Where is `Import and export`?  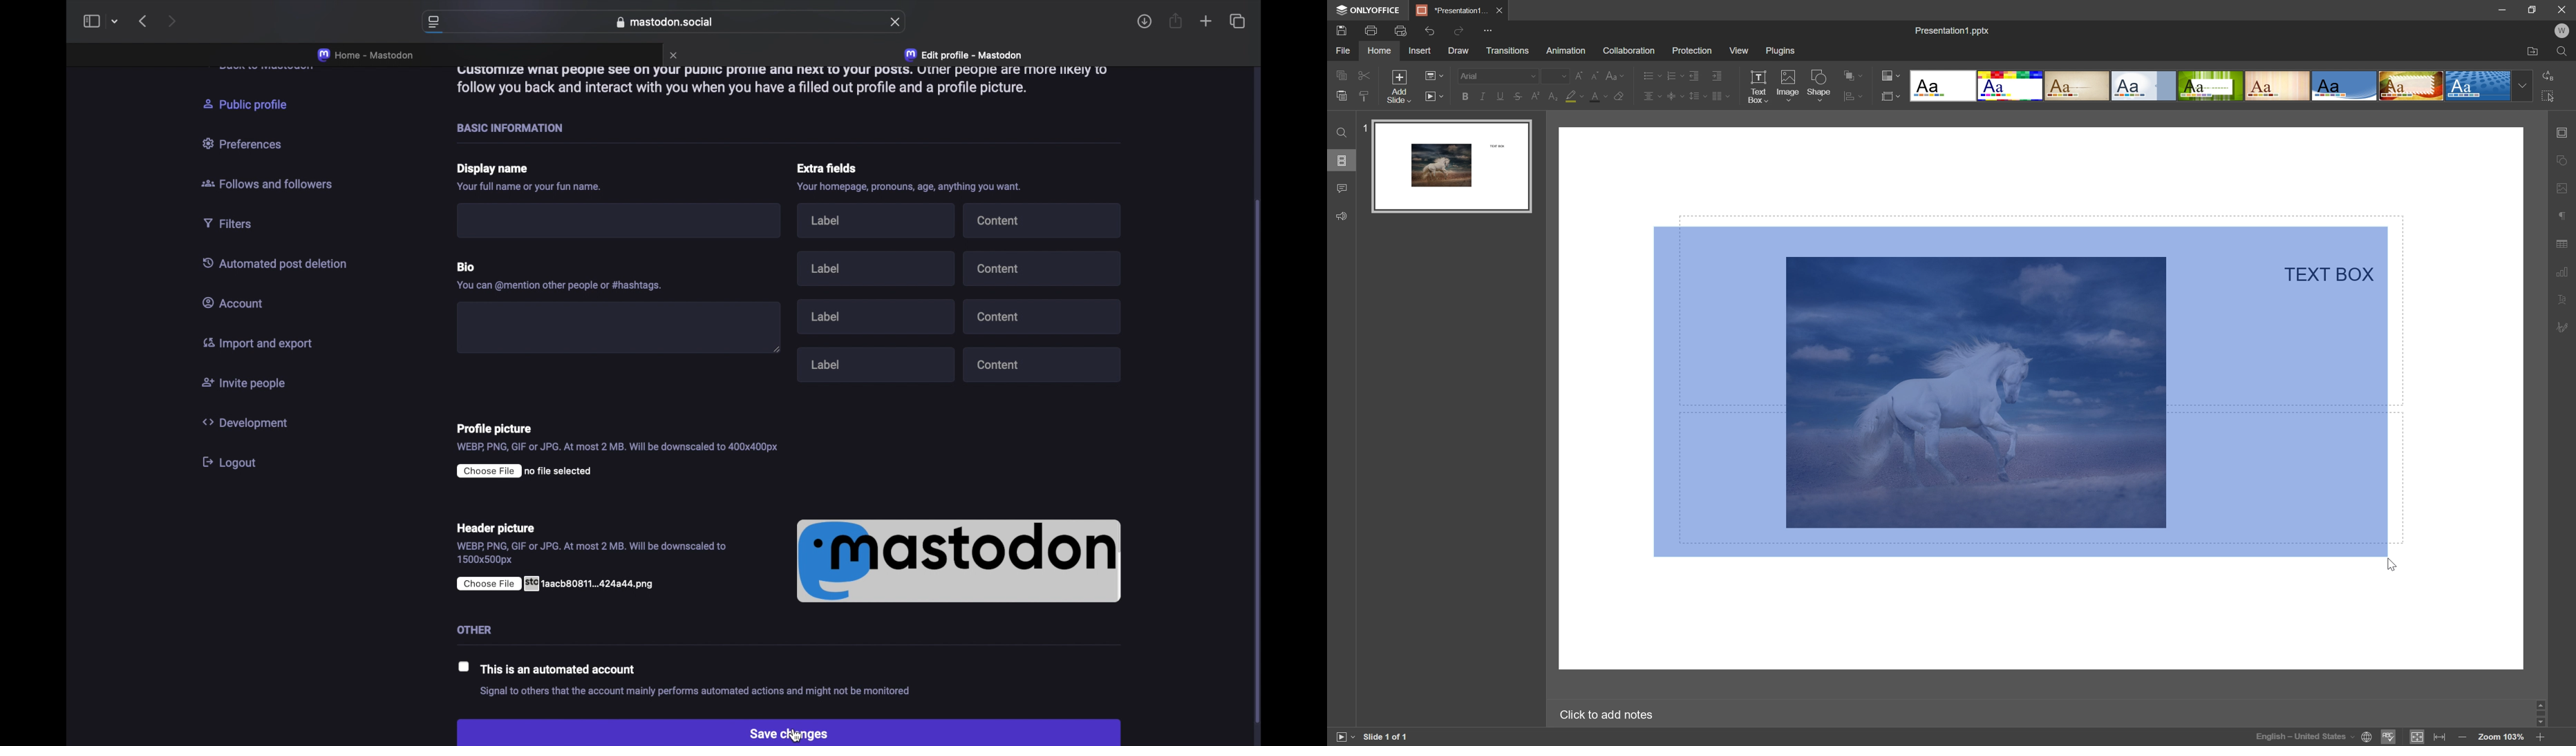
Import and export is located at coordinates (265, 344).